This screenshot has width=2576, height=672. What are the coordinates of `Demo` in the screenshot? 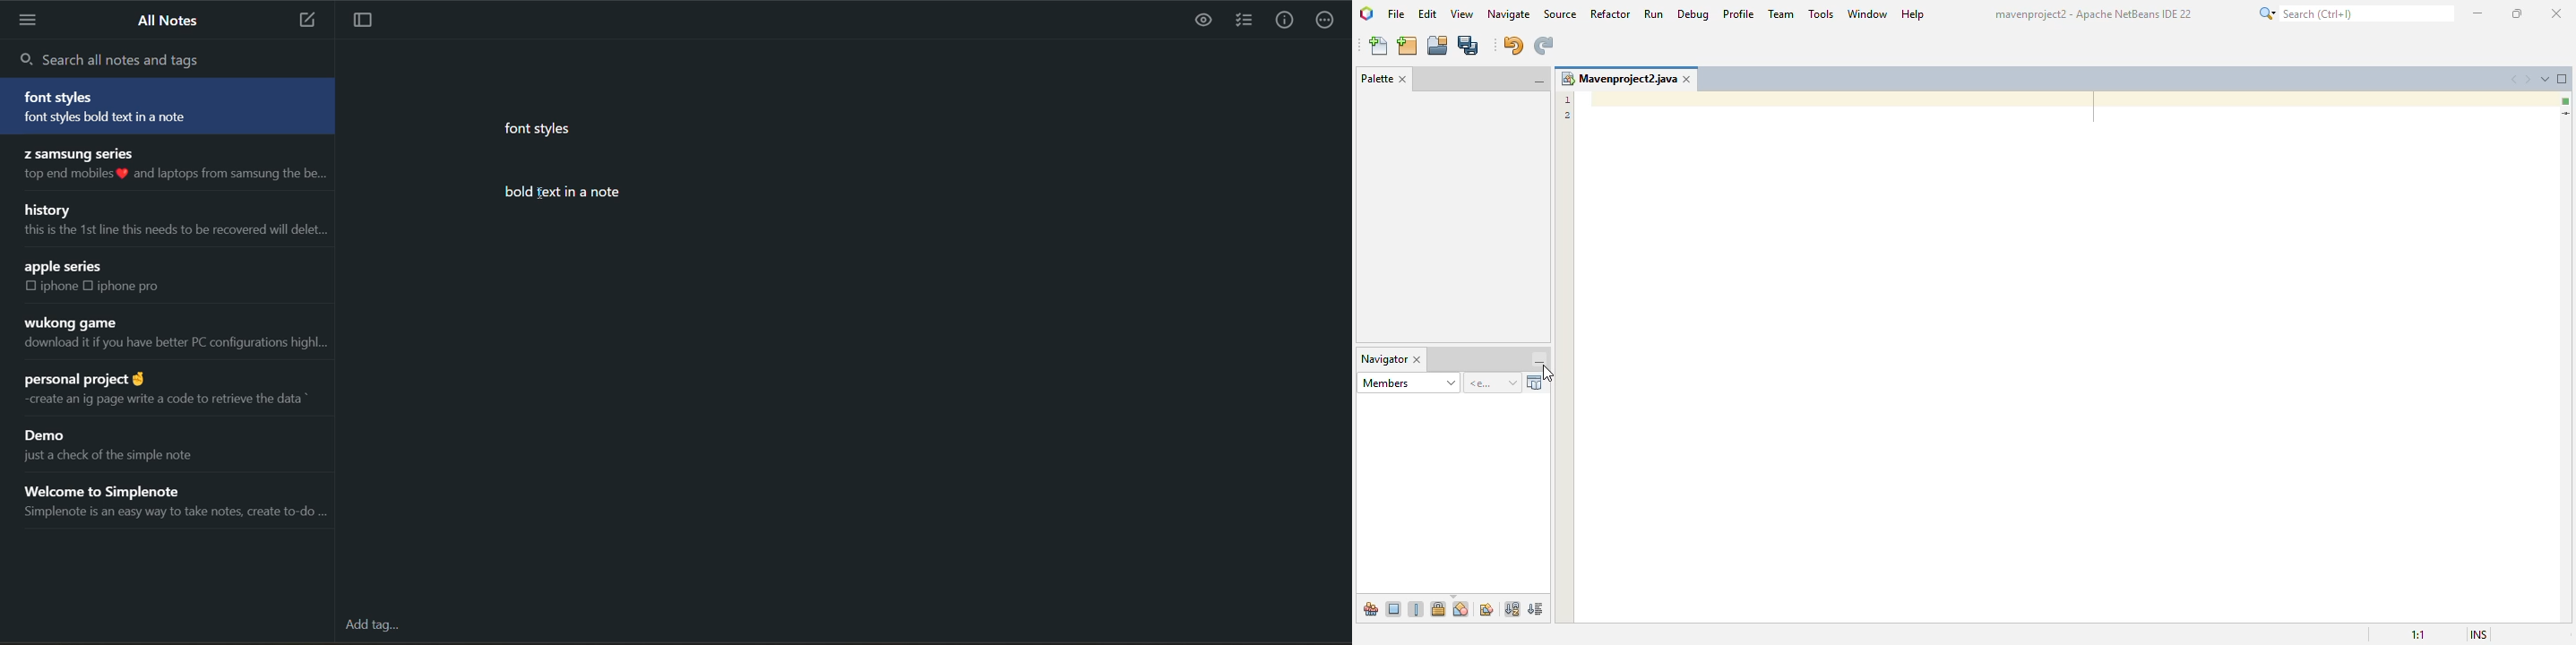 It's located at (50, 437).